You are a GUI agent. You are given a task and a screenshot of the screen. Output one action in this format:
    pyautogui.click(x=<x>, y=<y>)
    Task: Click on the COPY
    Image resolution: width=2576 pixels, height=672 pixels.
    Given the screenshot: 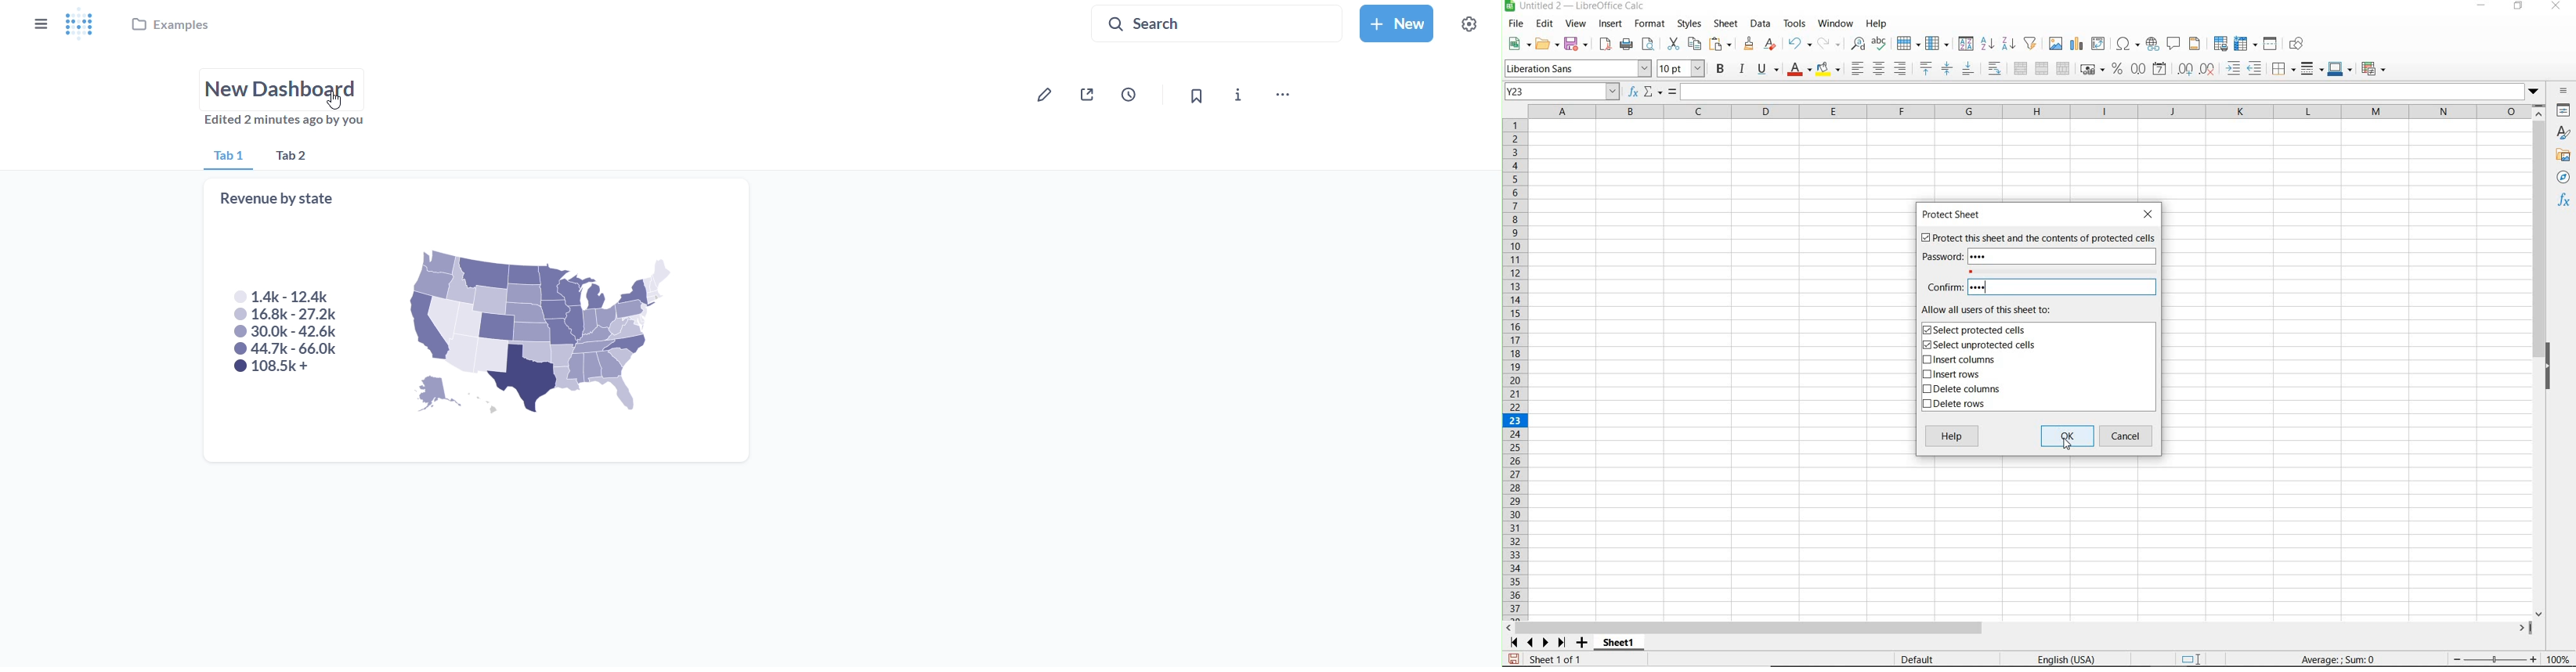 What is the action you would take?
    pyautogui.click(x=1695, y=44)
    